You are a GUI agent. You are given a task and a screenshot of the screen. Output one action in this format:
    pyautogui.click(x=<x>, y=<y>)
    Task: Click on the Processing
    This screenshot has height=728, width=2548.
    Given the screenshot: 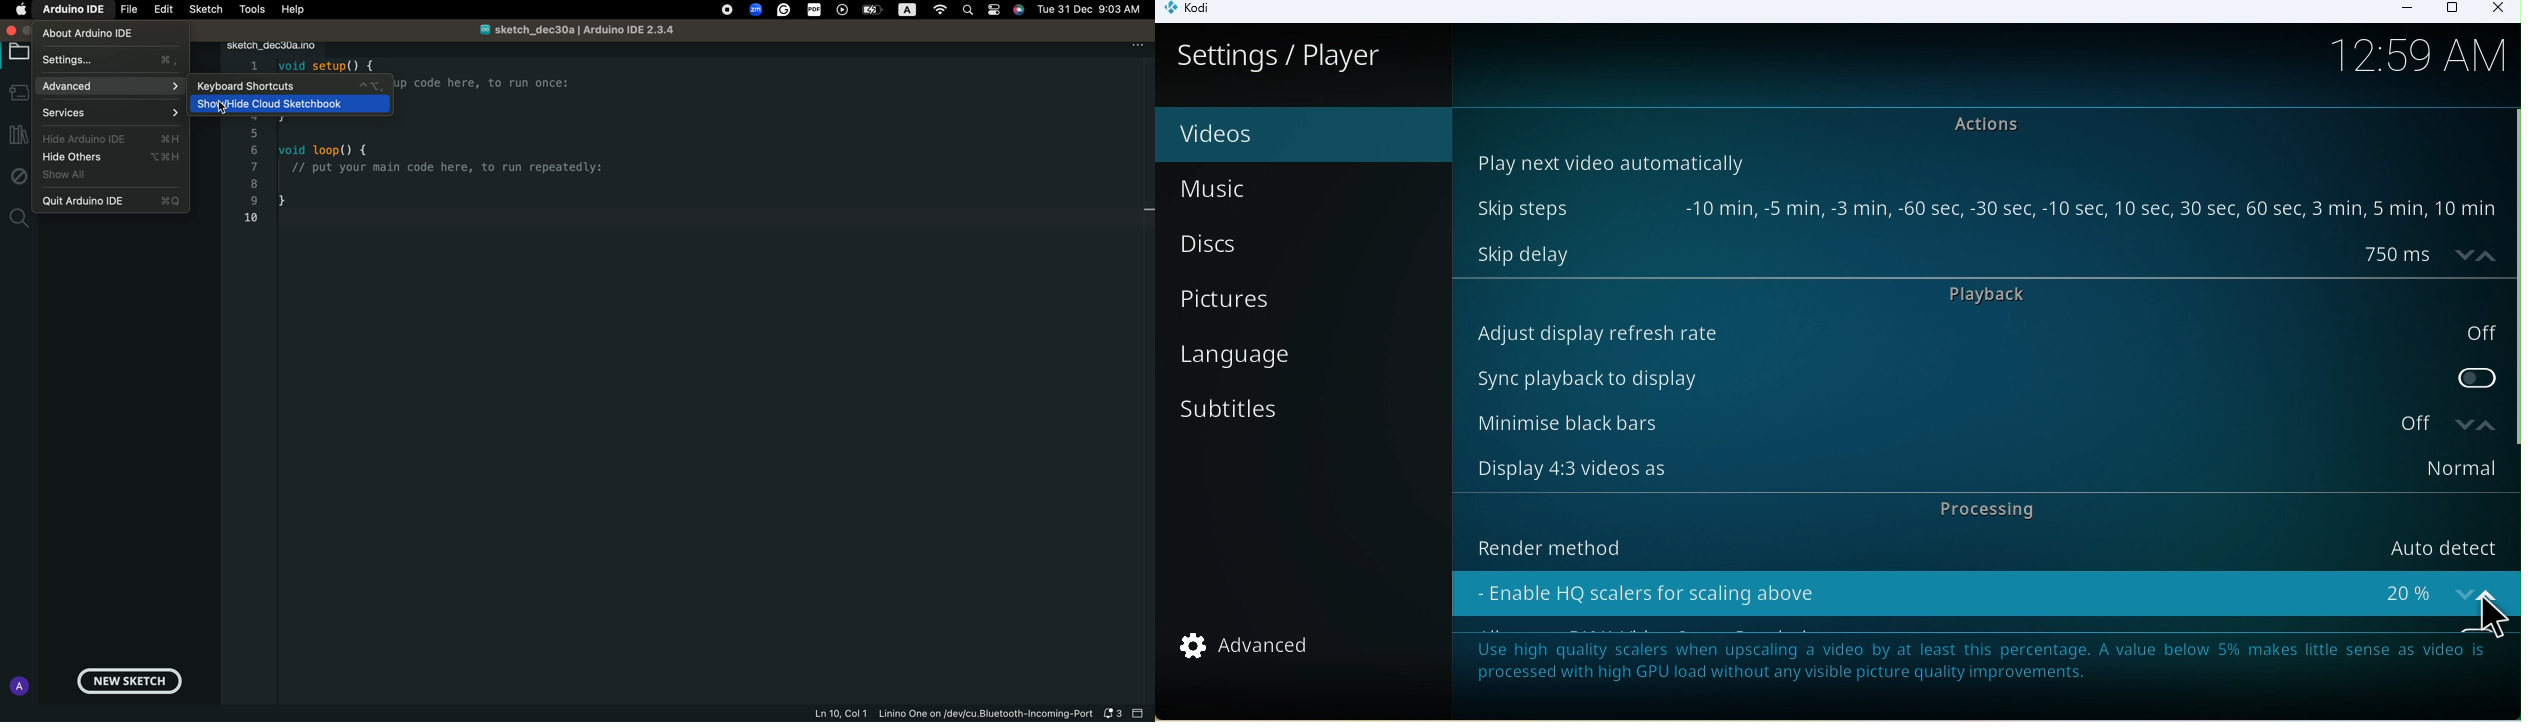 What is the action you would take?
    pyautogui.click(x=1981, y=510)
    